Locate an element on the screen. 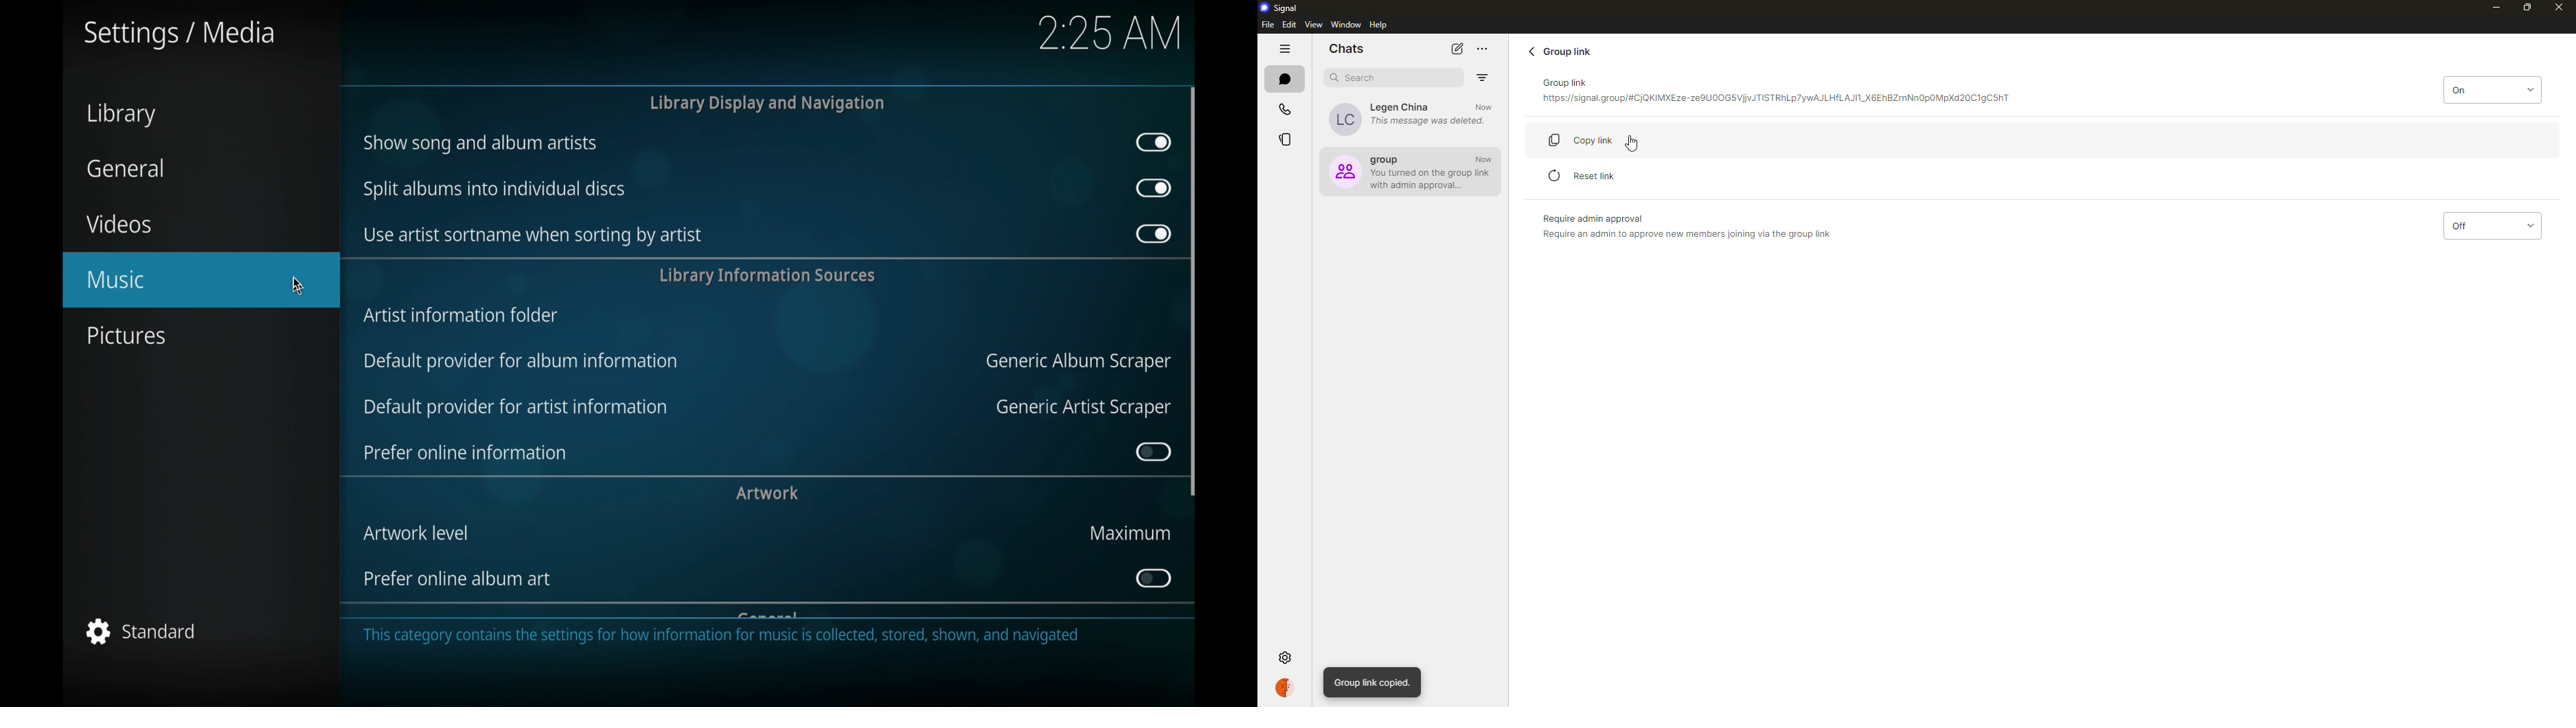  window is located at coordinates (1346, 25).